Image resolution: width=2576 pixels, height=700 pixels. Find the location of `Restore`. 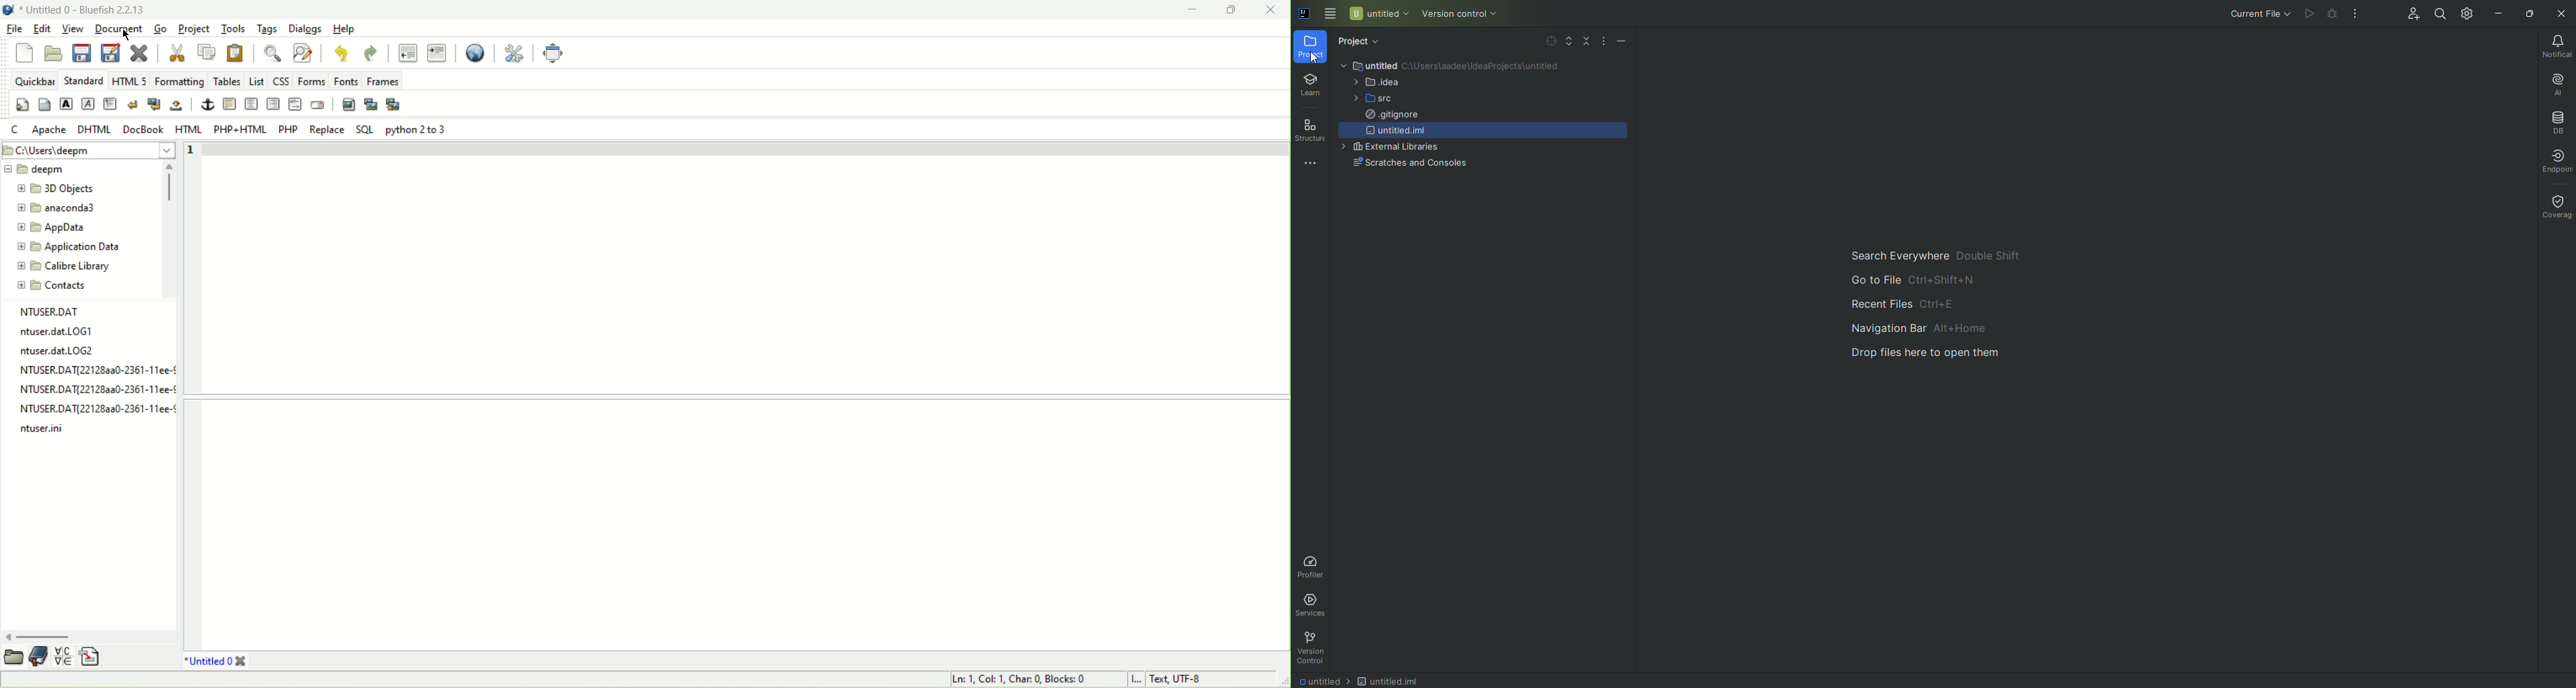

Restore is located at coordinates (2530, 13).